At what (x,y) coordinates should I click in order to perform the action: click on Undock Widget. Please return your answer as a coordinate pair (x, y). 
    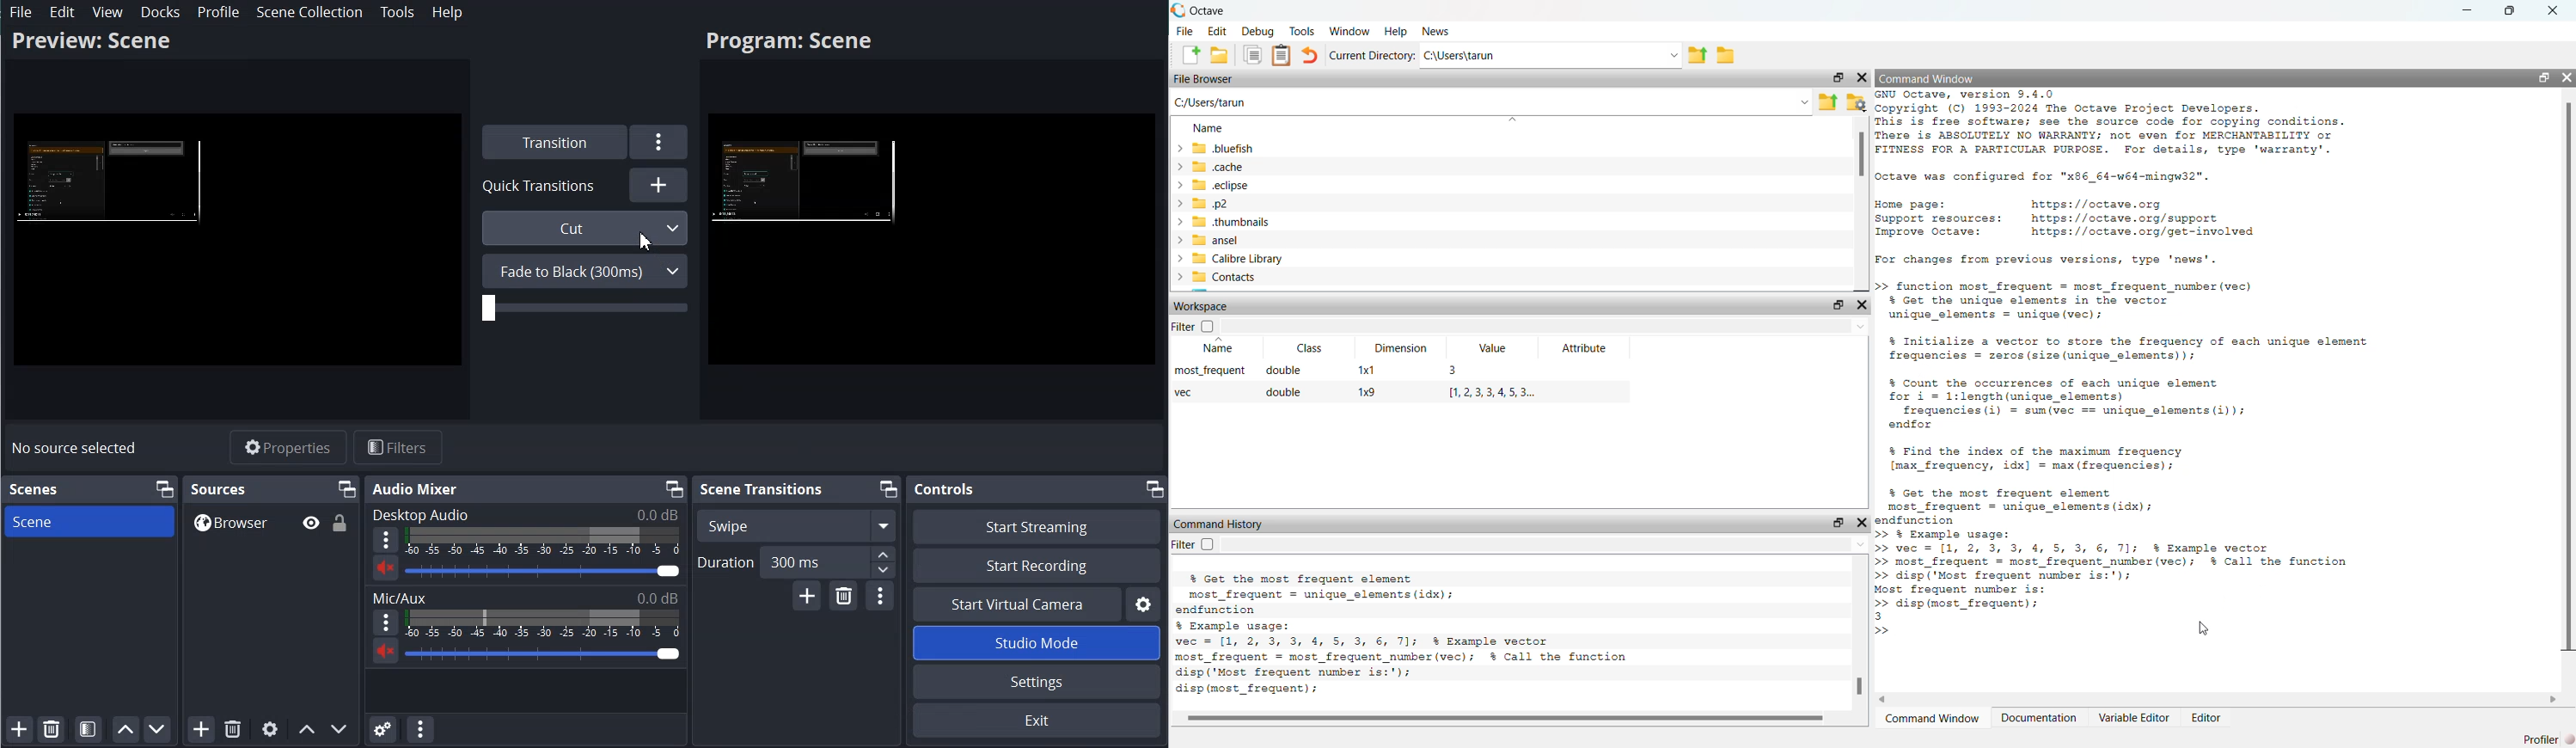
    Looking at the image, I should click on (1838, 524).